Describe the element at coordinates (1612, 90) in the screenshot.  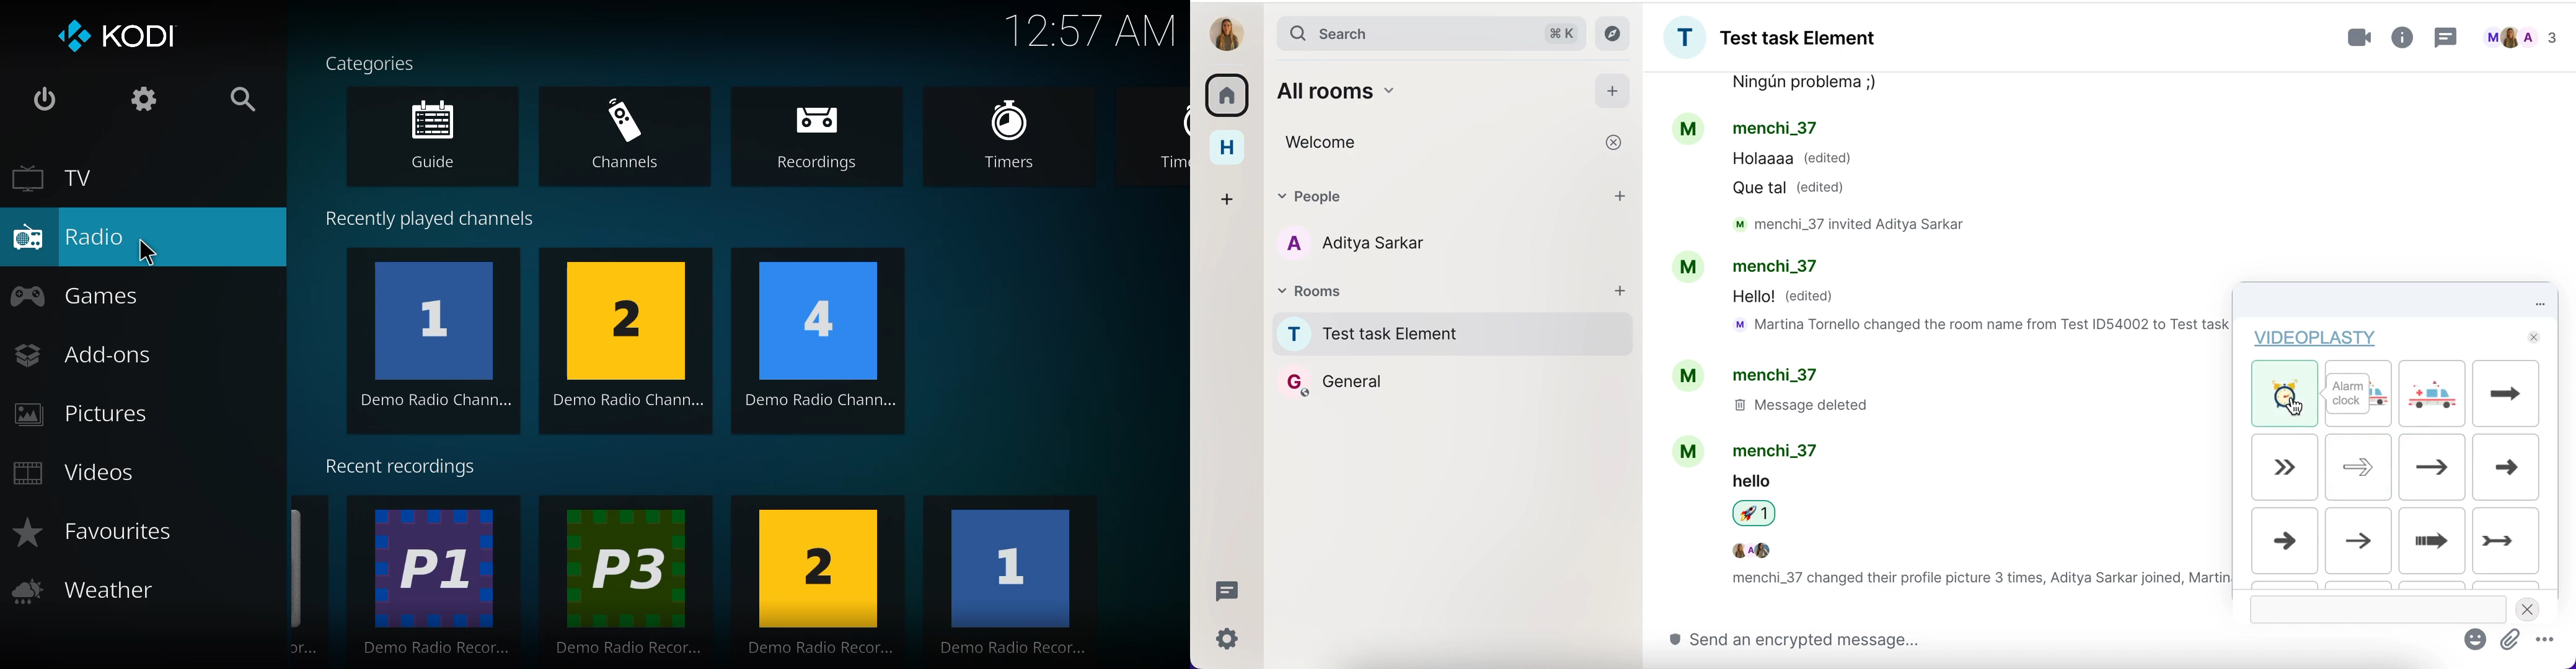
I see `add` at that location.